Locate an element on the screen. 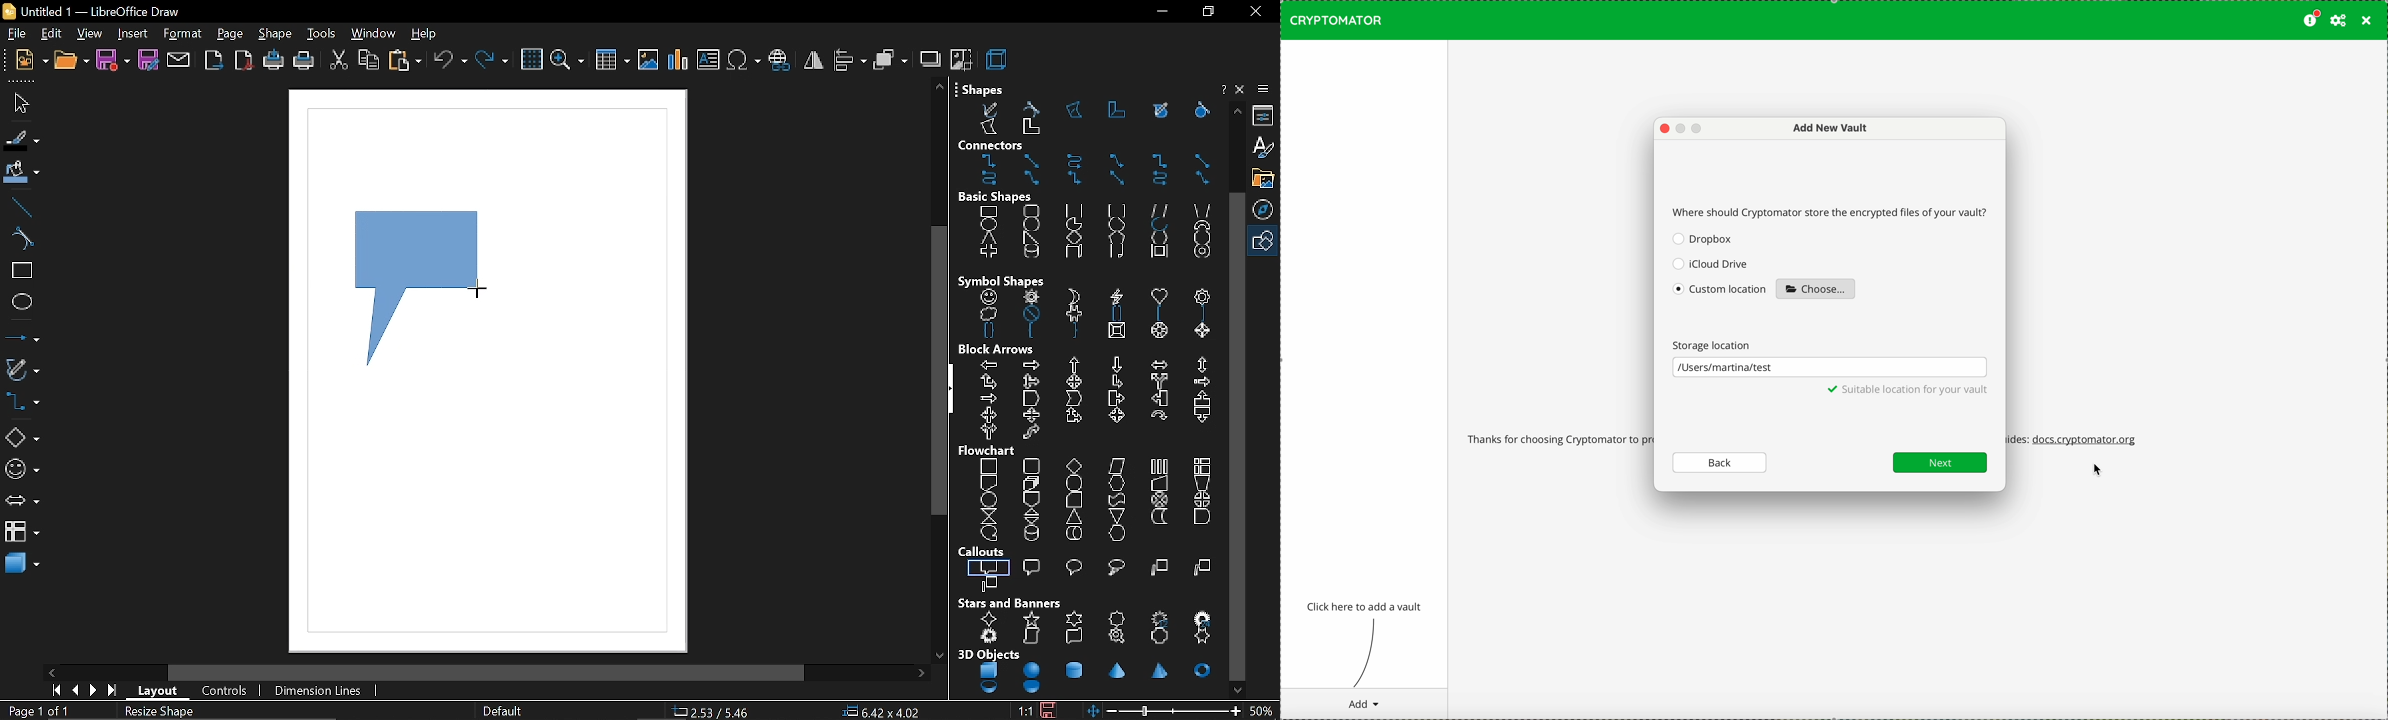  4 way arrow is located at coordinates (1074, 382).